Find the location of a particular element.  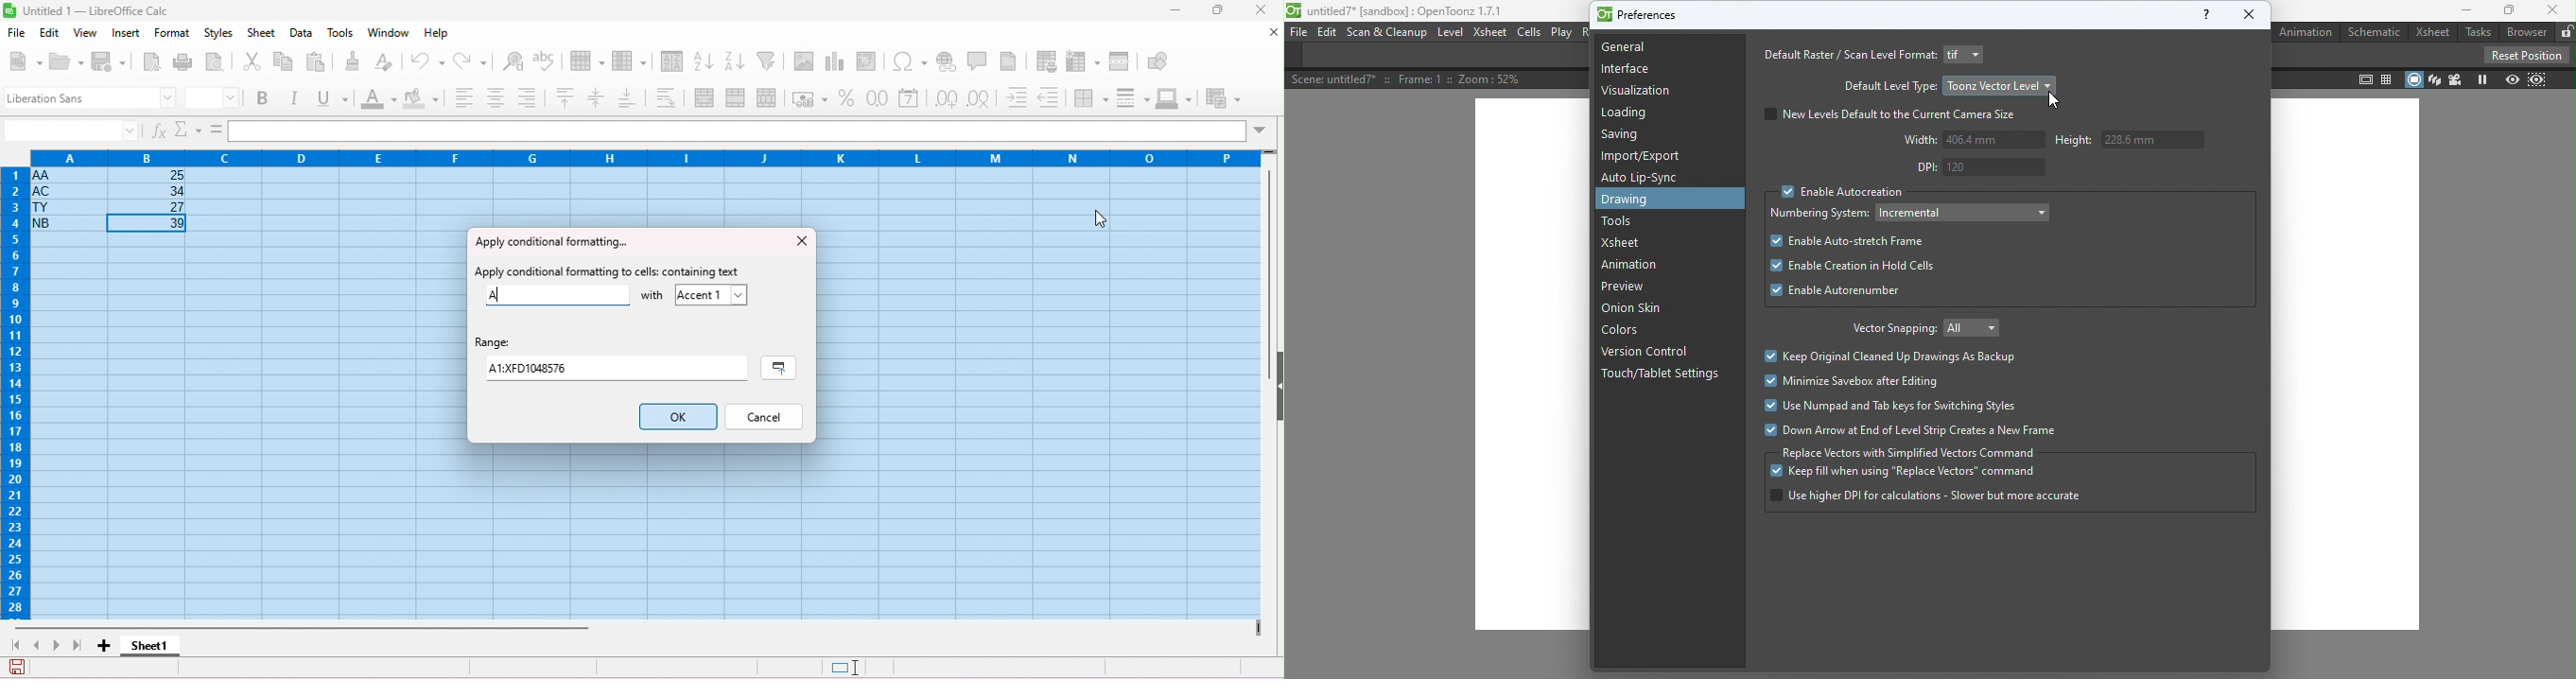

insert is located at coordinates (125, 33).